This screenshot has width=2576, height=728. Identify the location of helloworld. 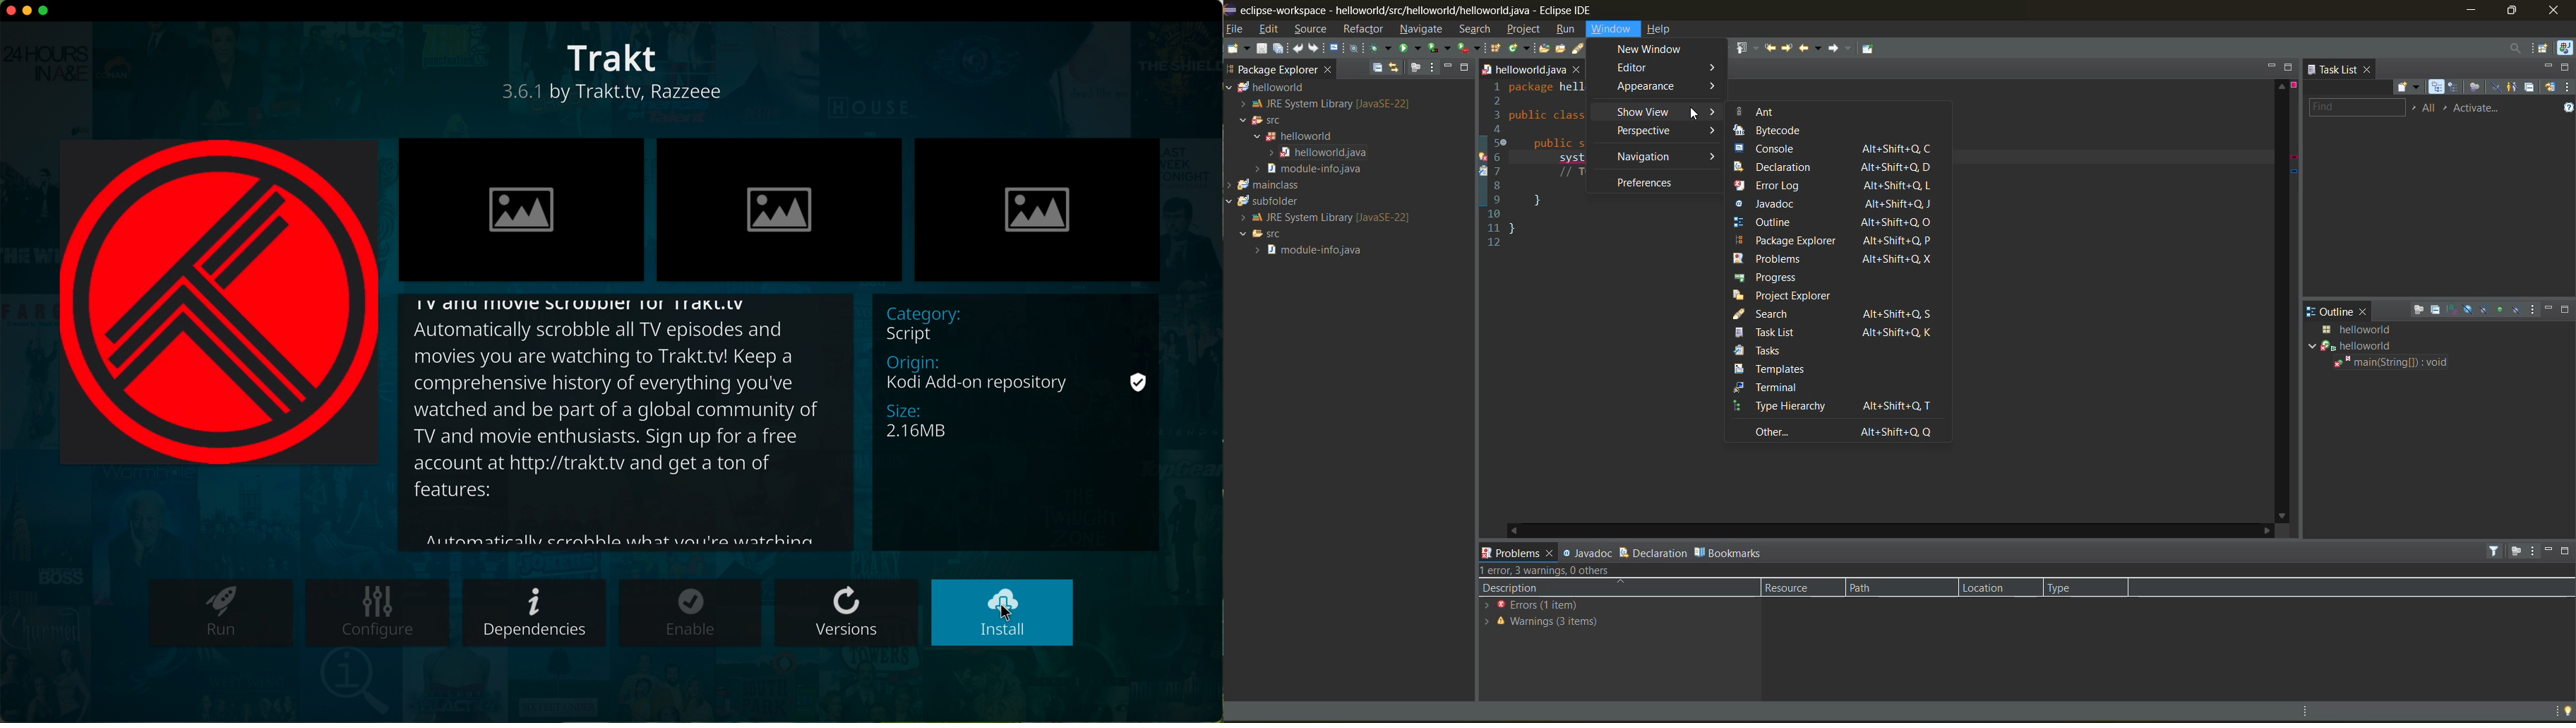
(1298, 90).